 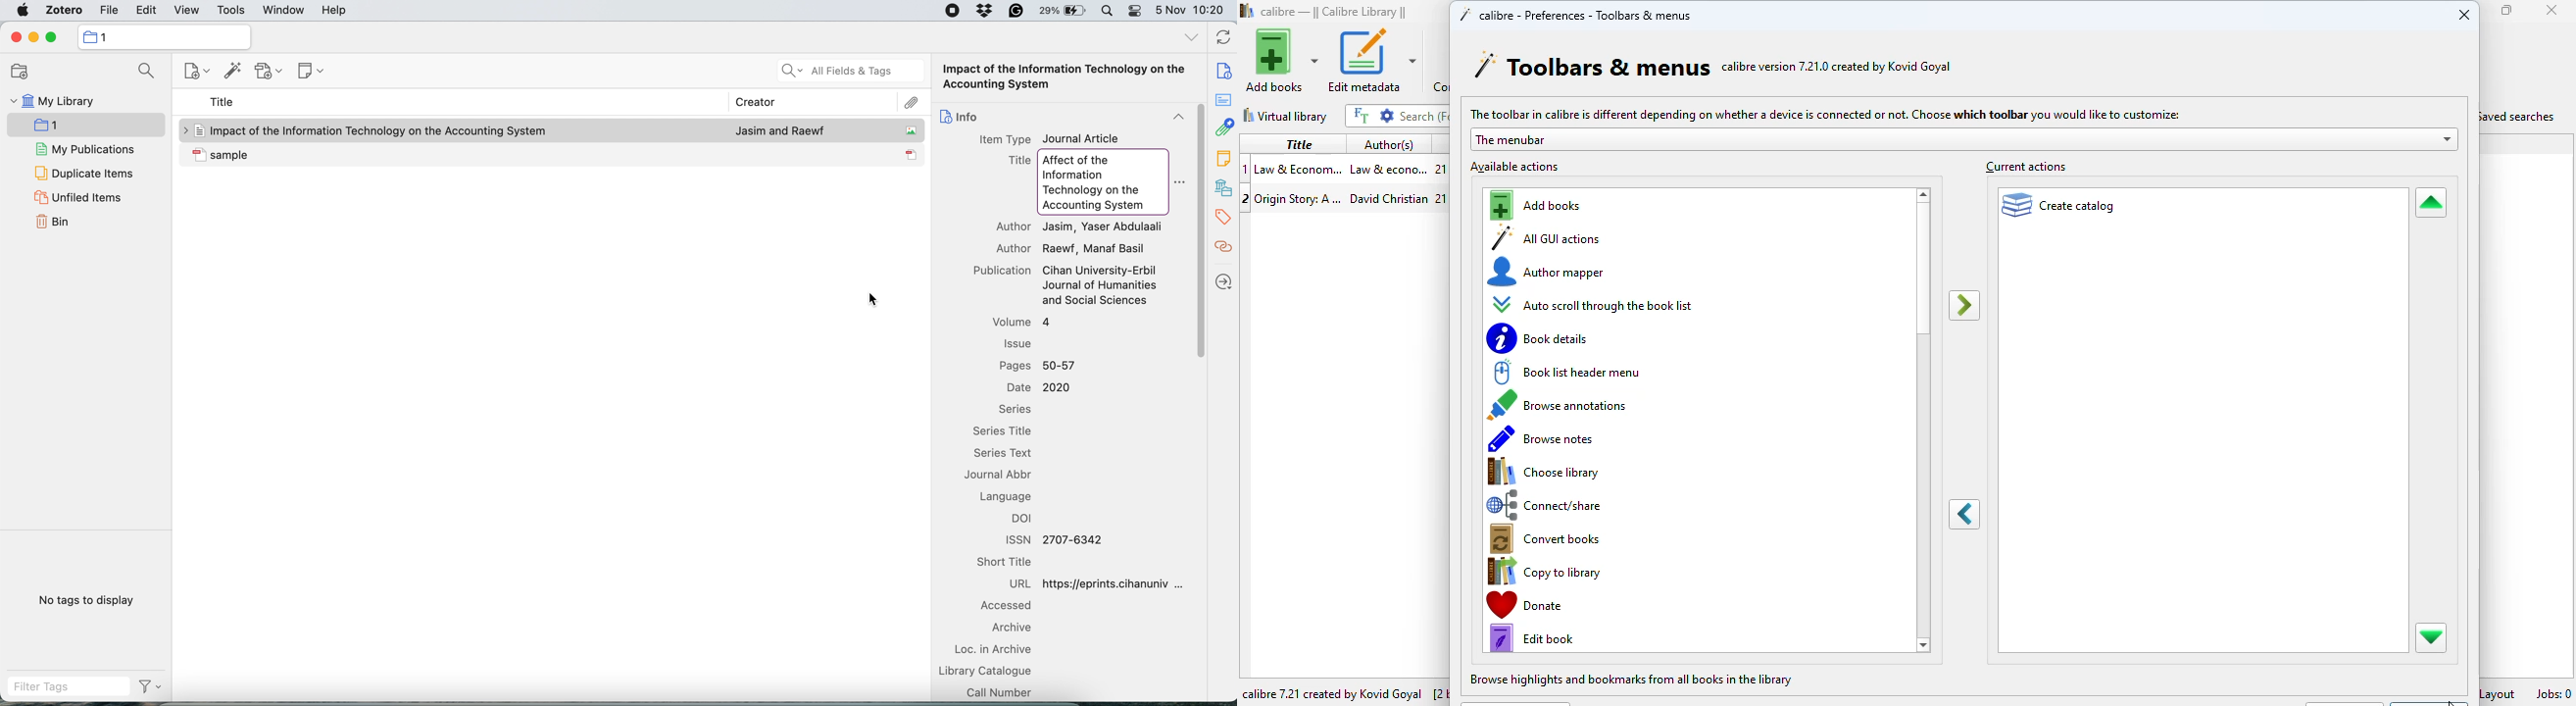 What do you see at coordinates (1333, 694) in the screenshot?
I see `calibre 7.21 created by Kovid Goyal` at bounding box center [1333, 694].